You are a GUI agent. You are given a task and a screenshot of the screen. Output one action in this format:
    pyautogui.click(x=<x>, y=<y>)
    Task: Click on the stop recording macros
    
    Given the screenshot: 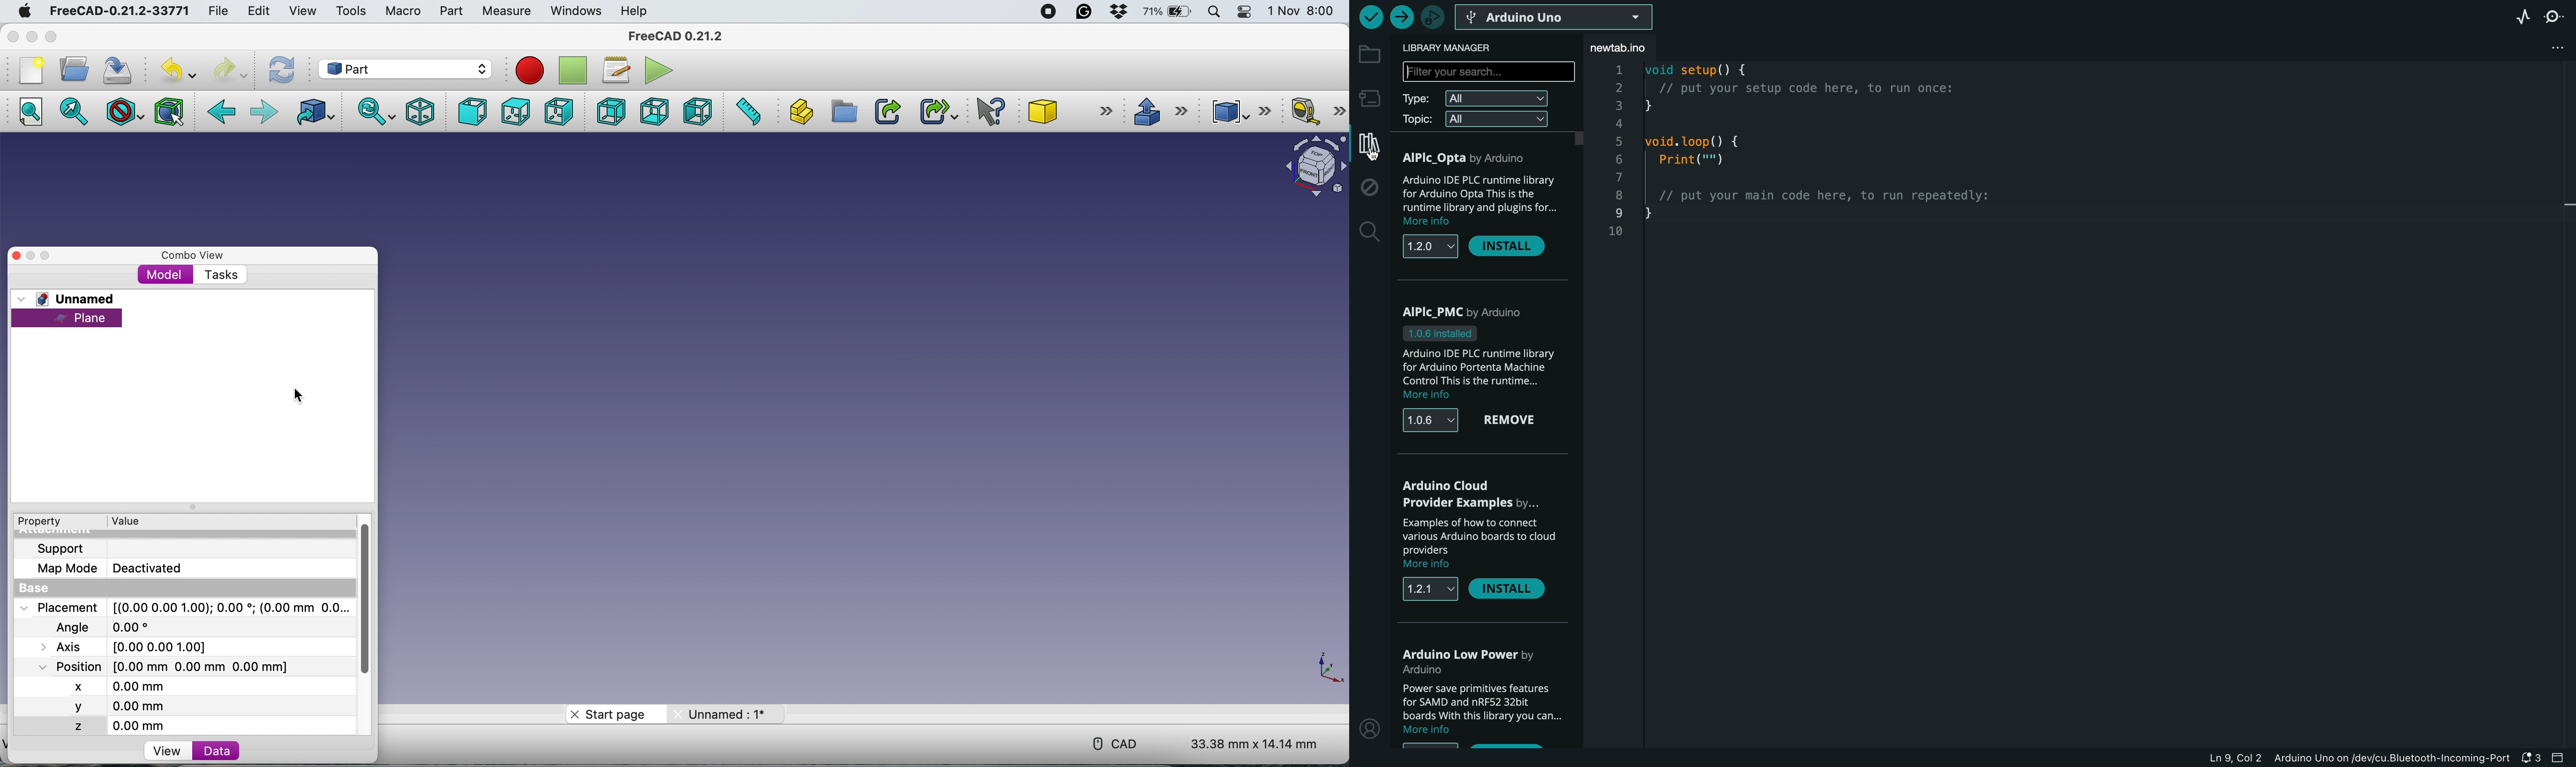 What is the action you would take?
    pyautogui.click(x=573, y=71)
    